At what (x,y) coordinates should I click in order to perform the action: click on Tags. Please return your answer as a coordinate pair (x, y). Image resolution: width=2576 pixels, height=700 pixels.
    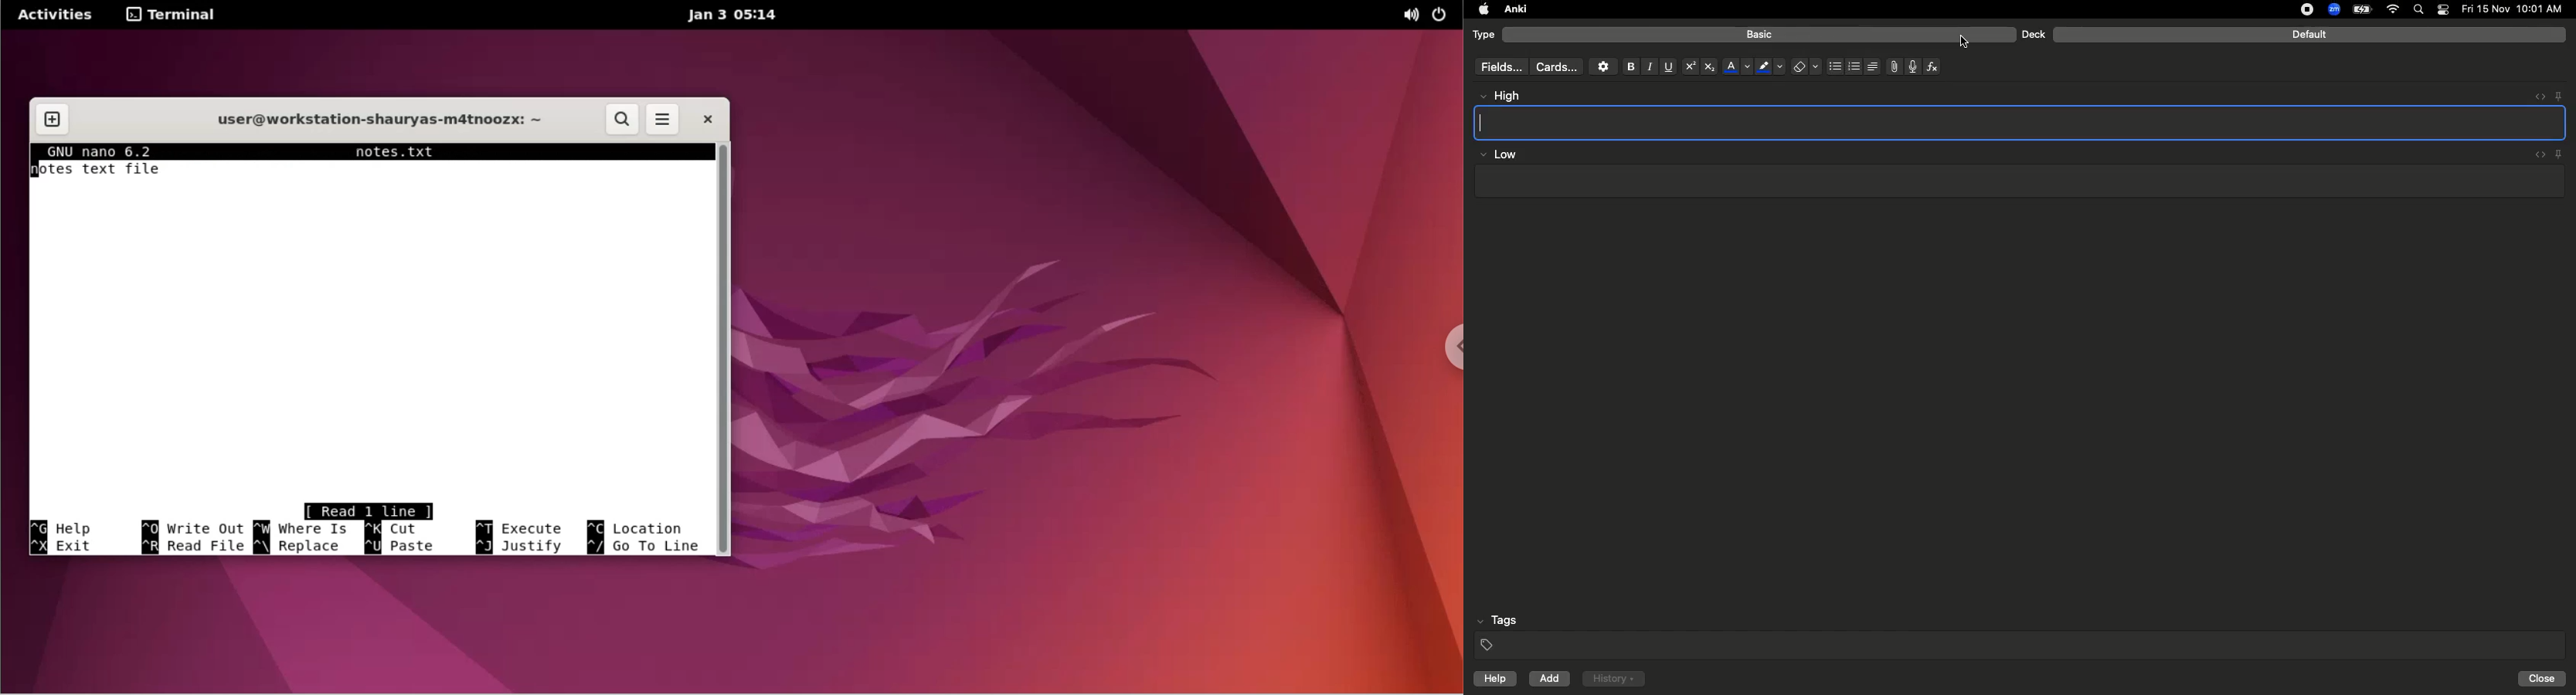
    Looking at the image, I should click on (2021, 633).